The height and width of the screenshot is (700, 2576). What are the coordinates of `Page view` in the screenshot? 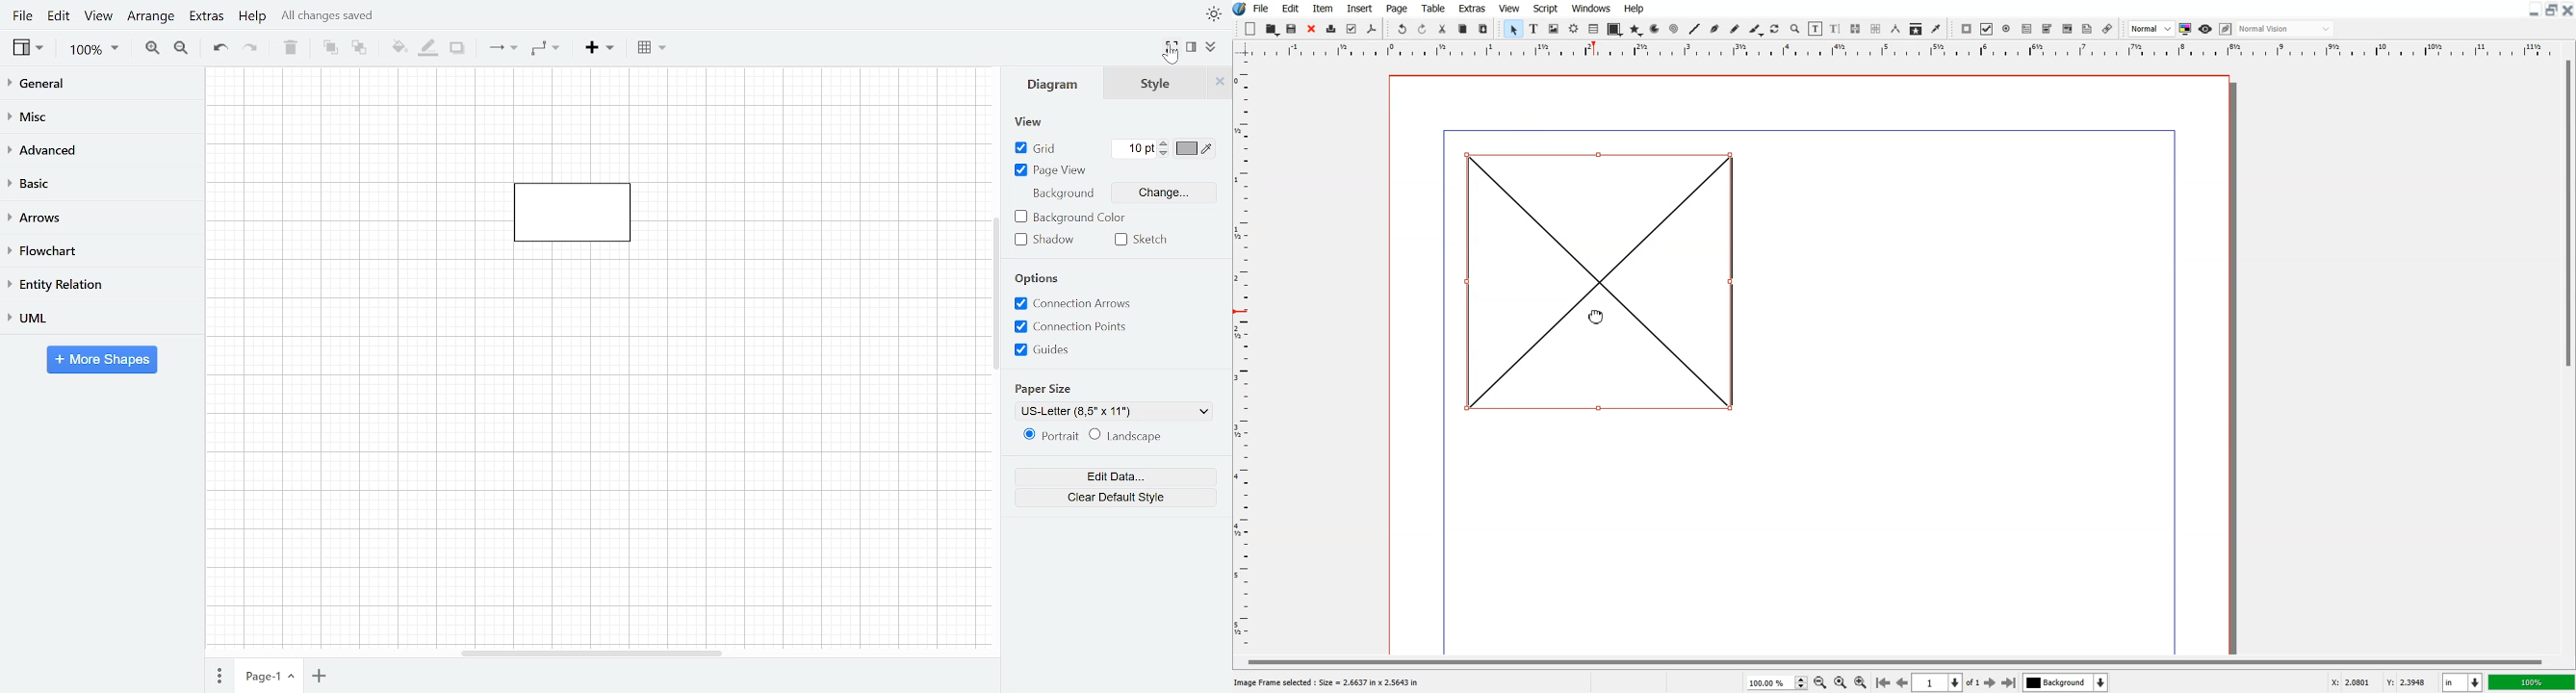 It's located at (1053, 171).